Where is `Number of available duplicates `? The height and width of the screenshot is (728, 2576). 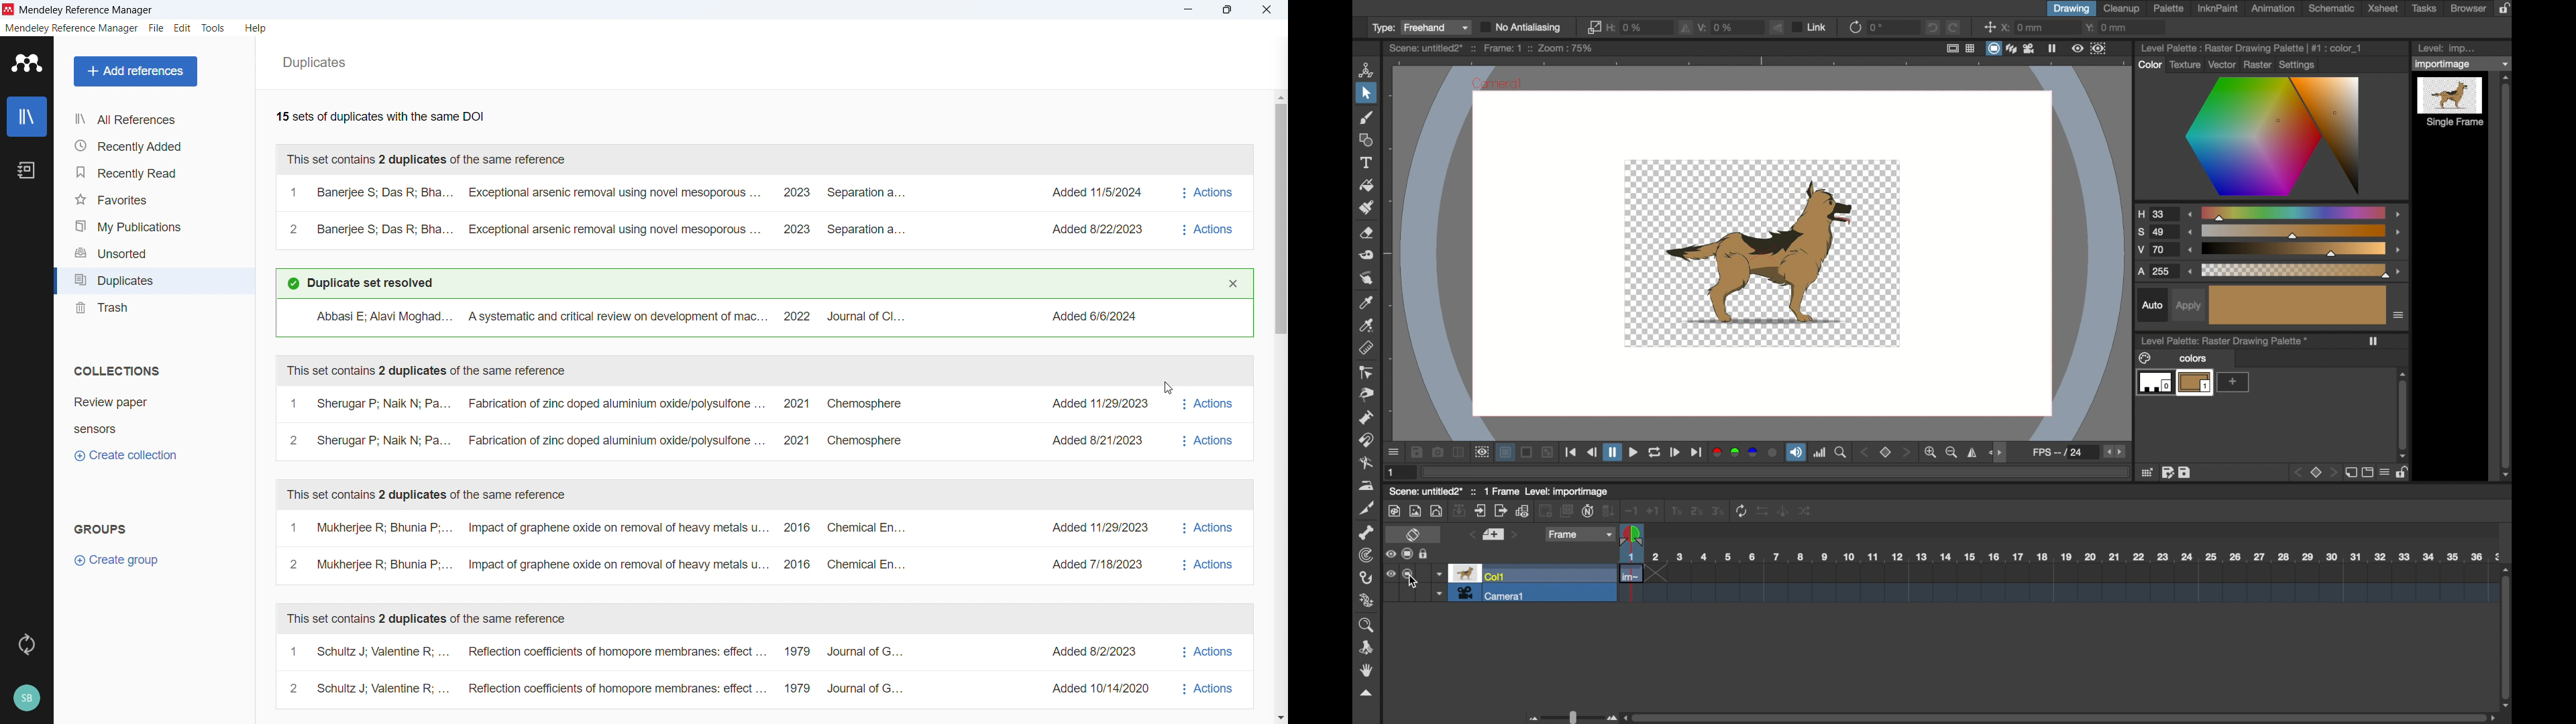 Number of available duplicates  is located at coordinates (380, 118).